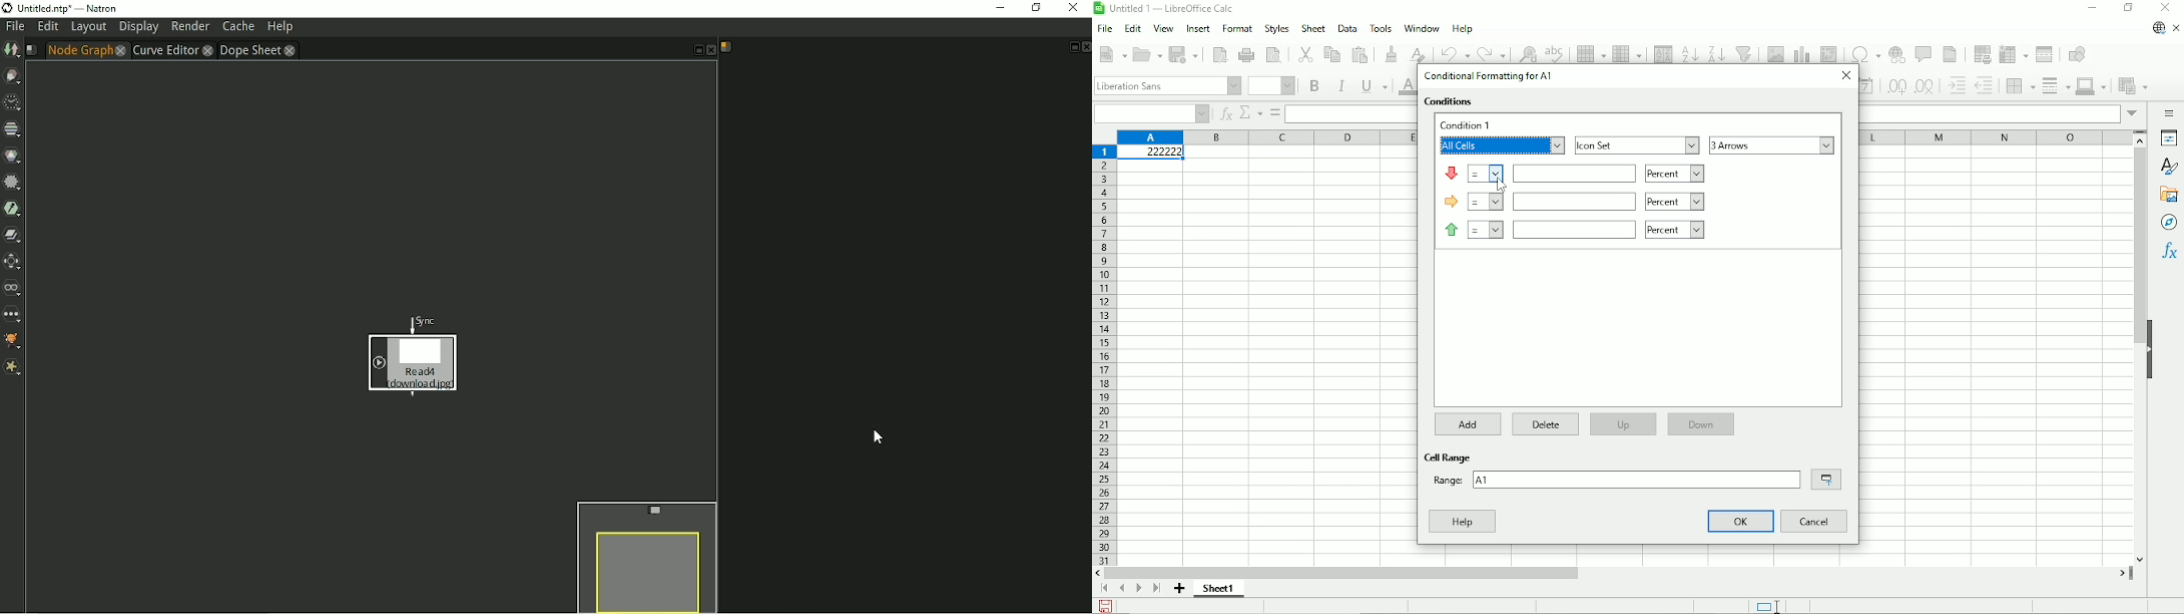 This screenshot has width=2184, height=616. I want to click on Close, so click(1845, 75).